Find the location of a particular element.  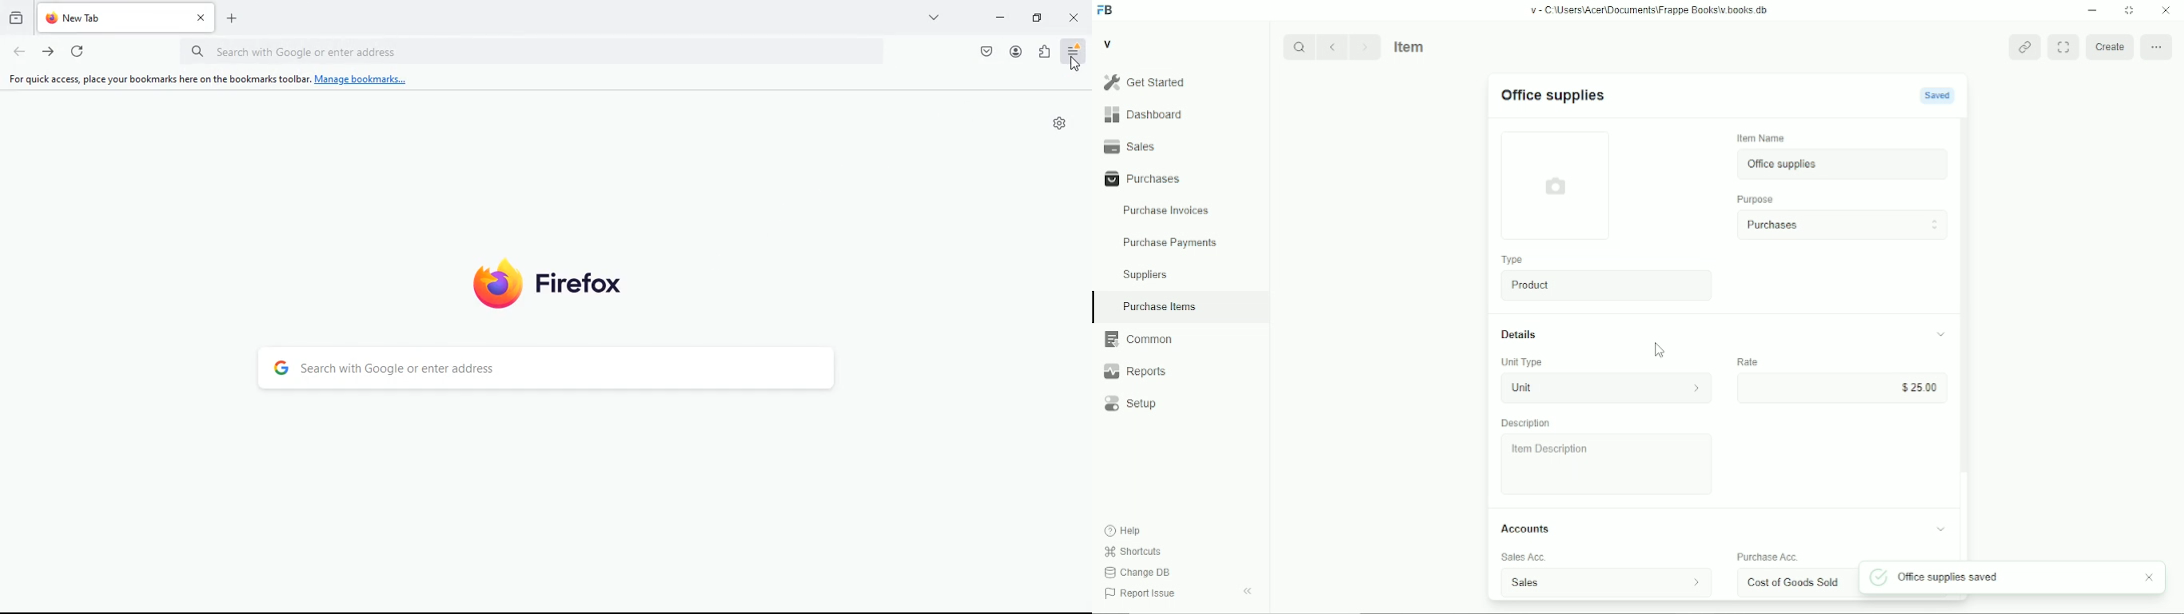

sales account information is located at coordinates (1696, 582).